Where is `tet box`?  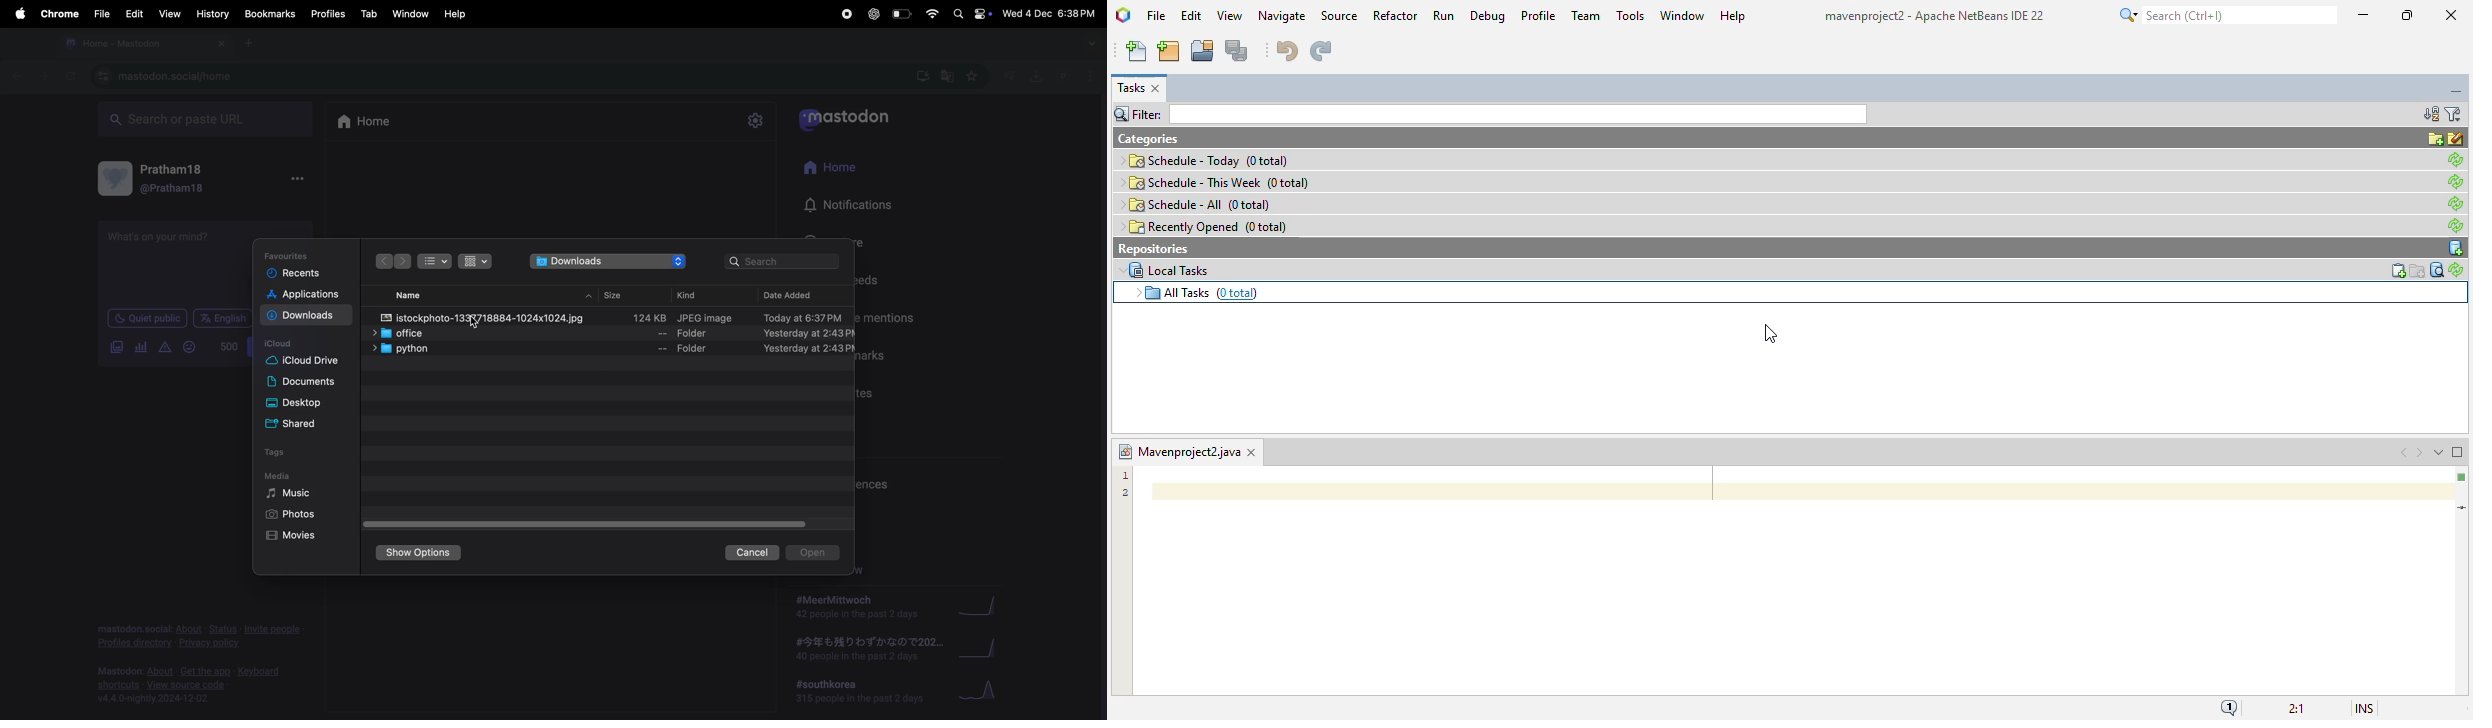
tet box is located at coordinates (176, 259).